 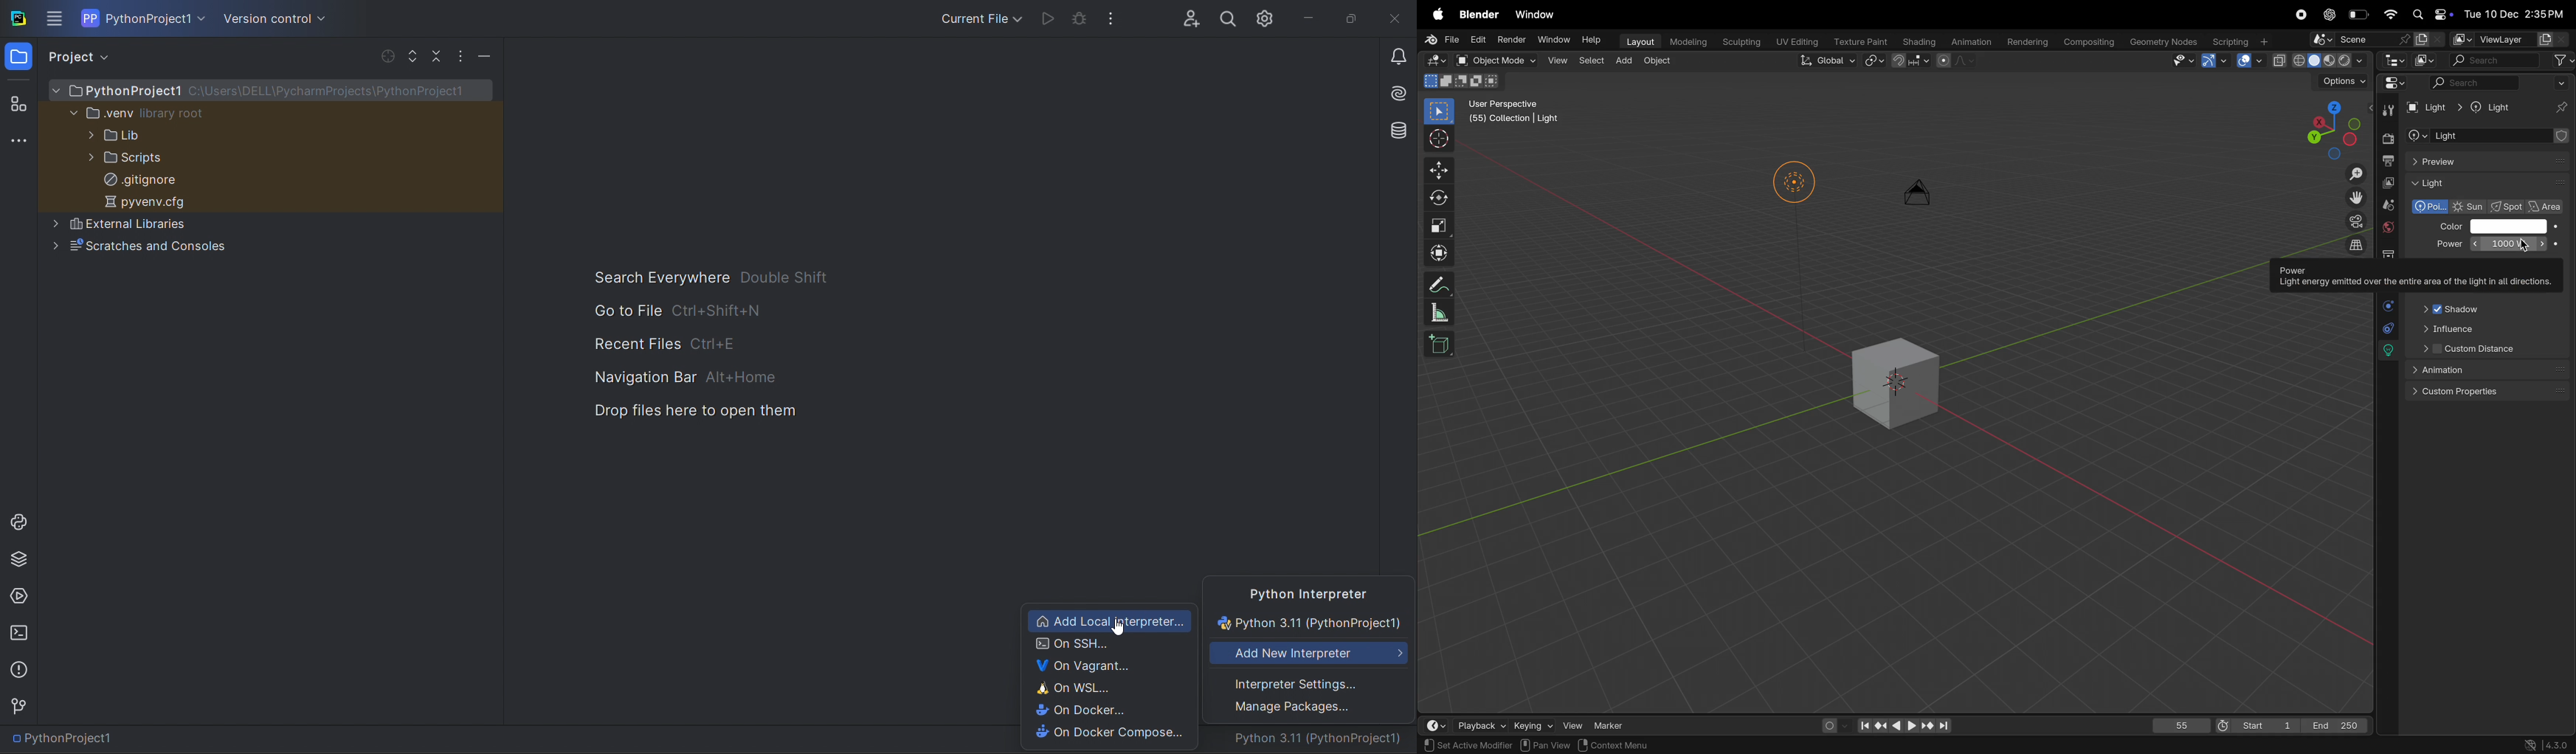 What do you see at coordinates (2092, 40) in the screenshot?
I see `compsing` at bounding box center [2092, 40].